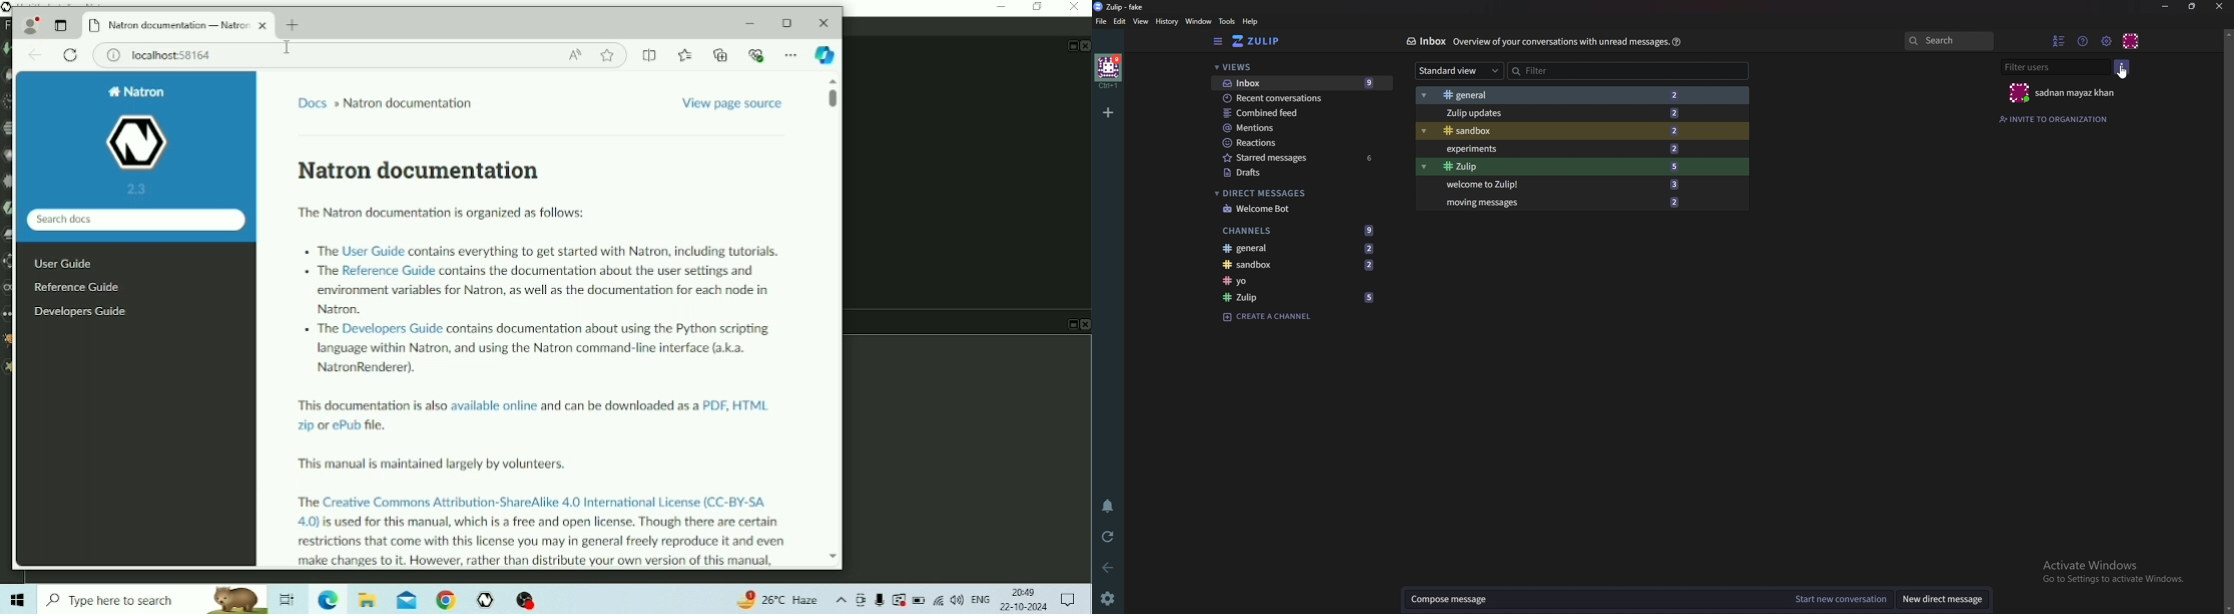  Describe the element at coordinates (1300, 82) in the screenshot. I see `Inbox` at that location.